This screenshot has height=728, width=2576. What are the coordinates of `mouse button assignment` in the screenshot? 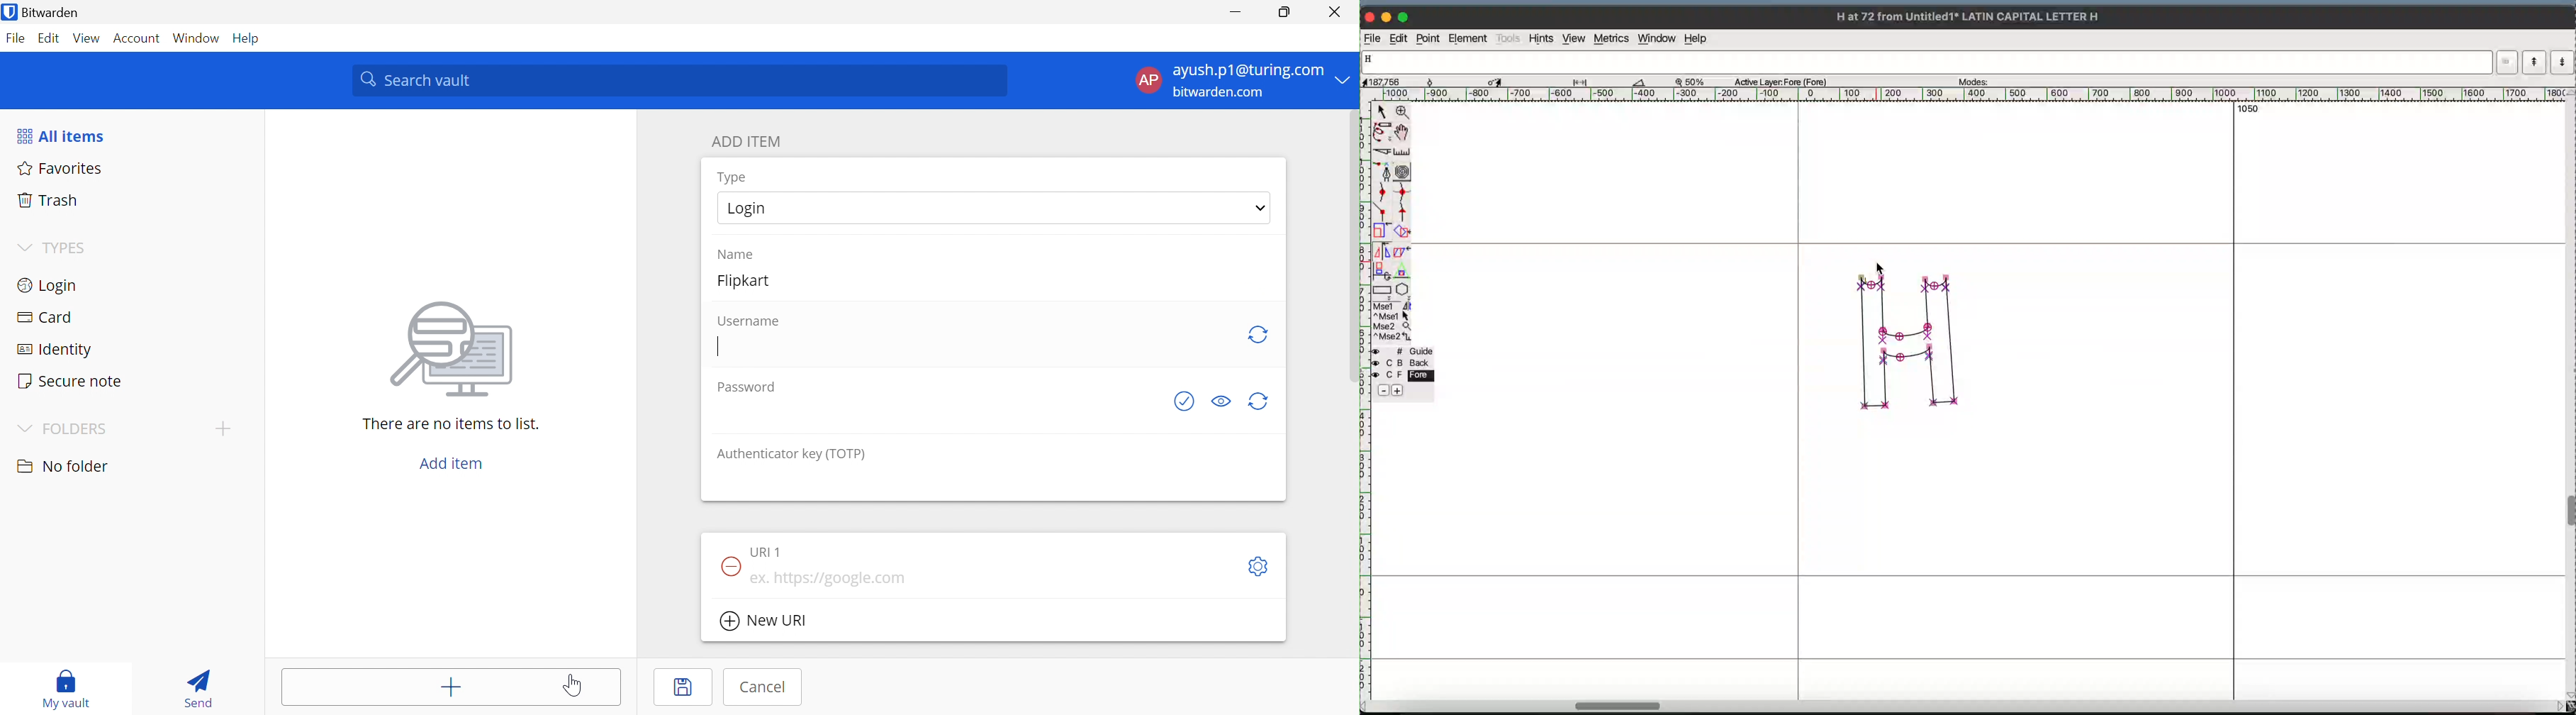 It's located at (1393, 321).